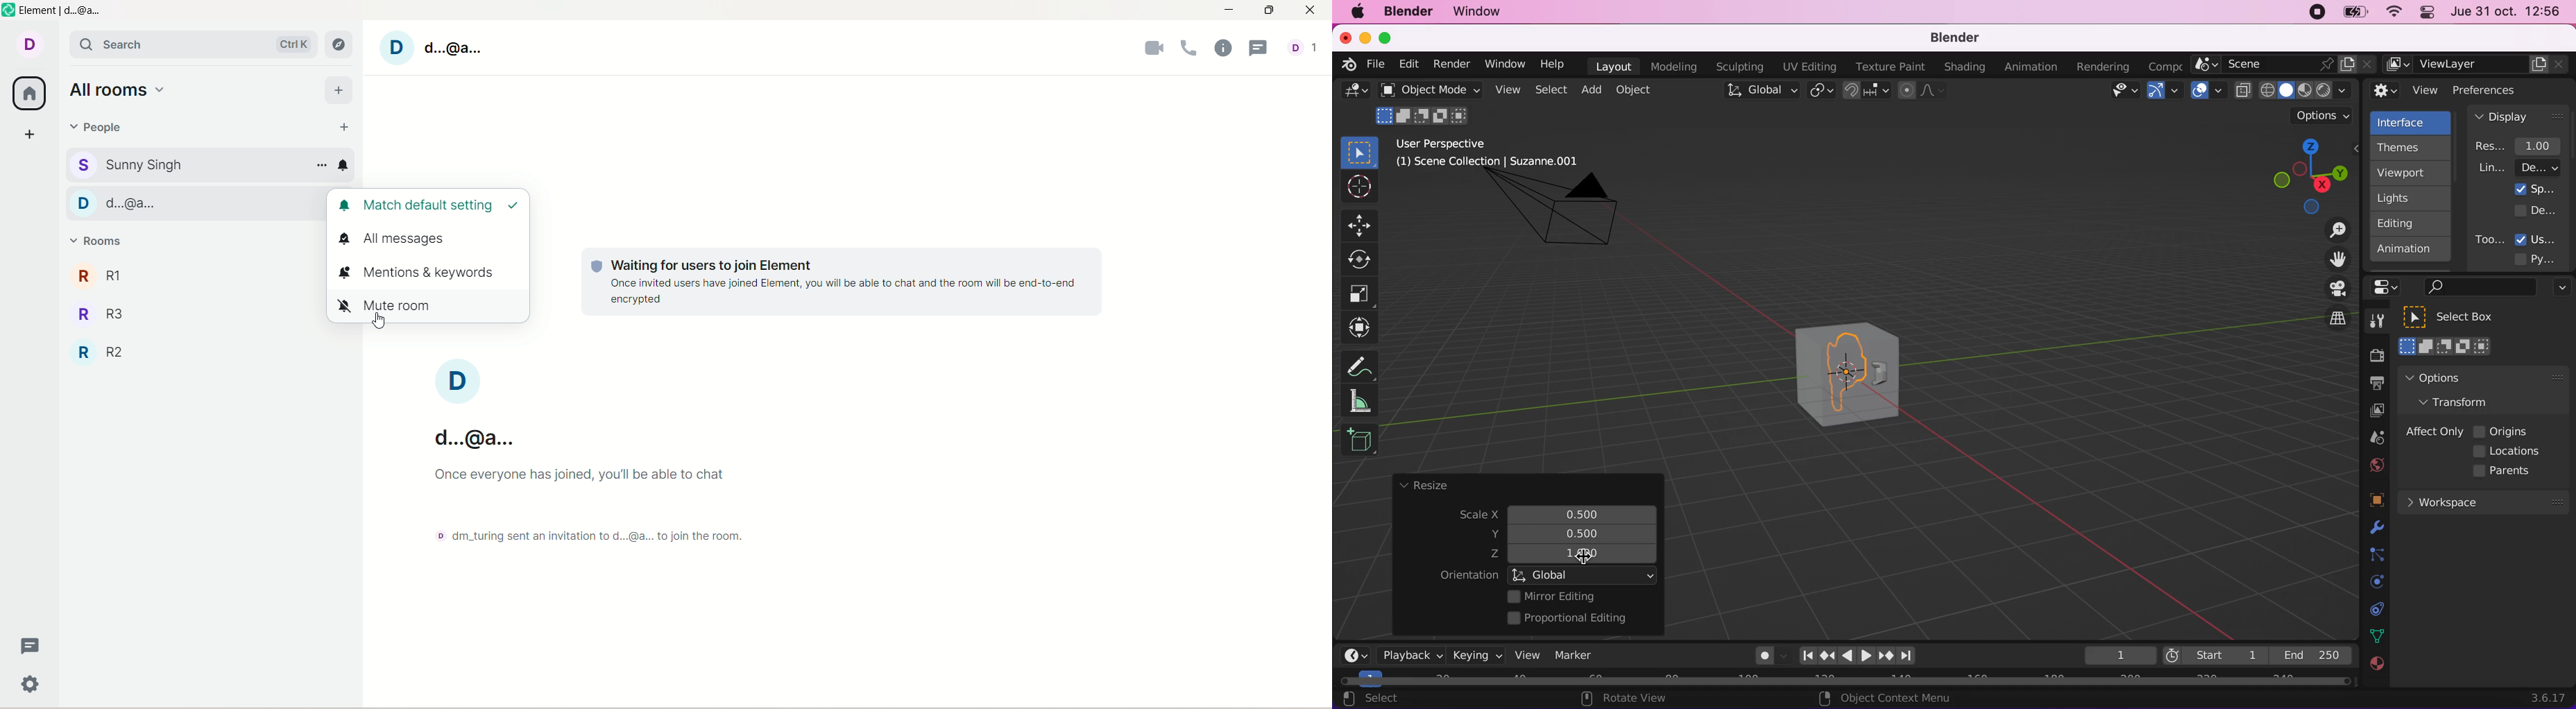 Image resolution: width=2576 pixels, height=728 pixels. Describe the element at coordinates (1150, 51) in the screenshot. I see `video call` at that location.